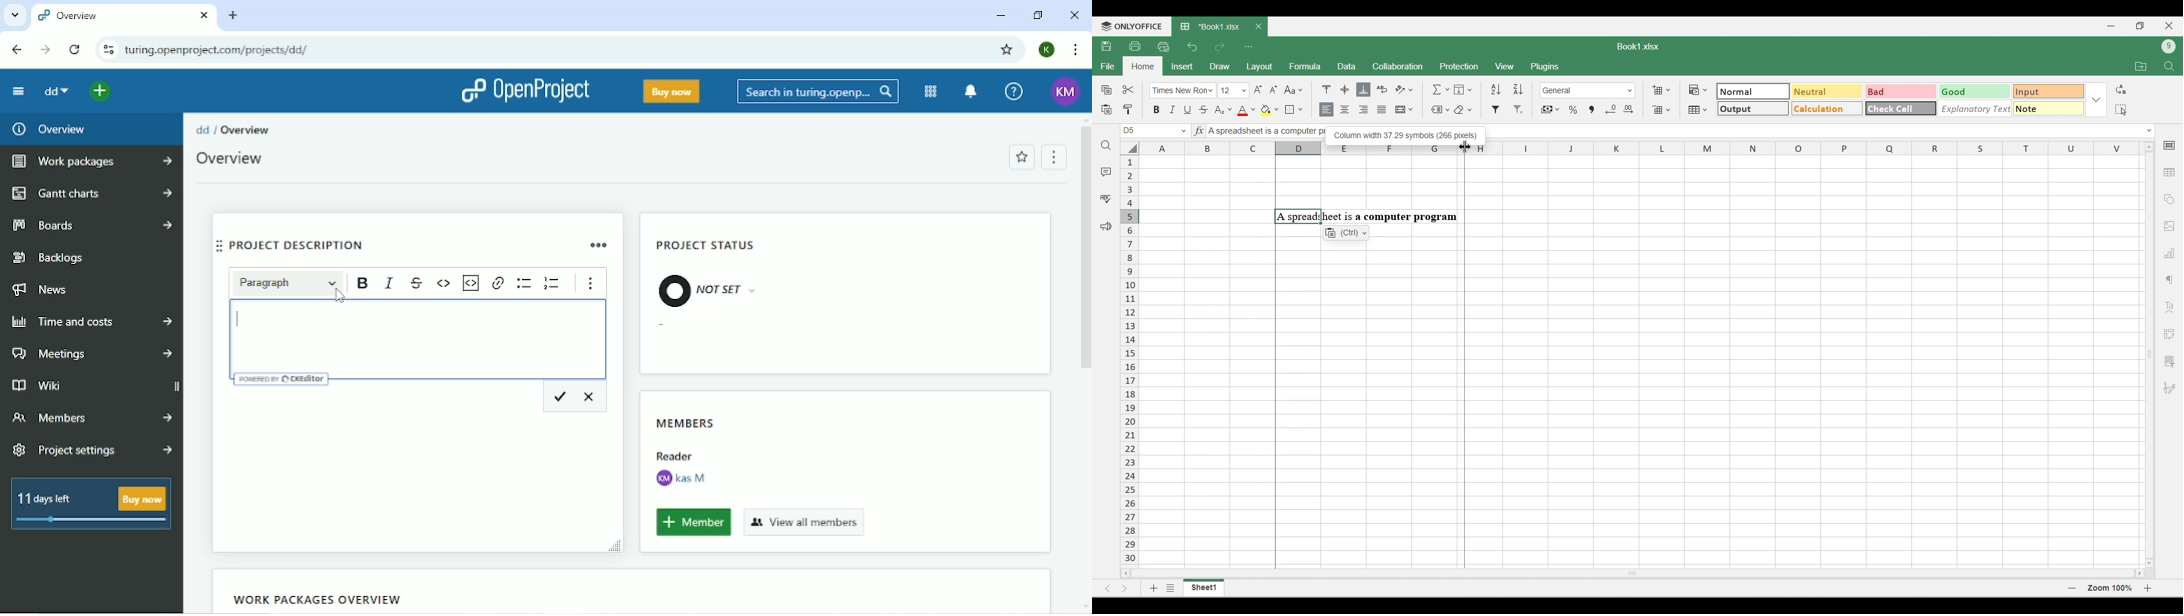  I want to click on Paste, so click(1106, 110).